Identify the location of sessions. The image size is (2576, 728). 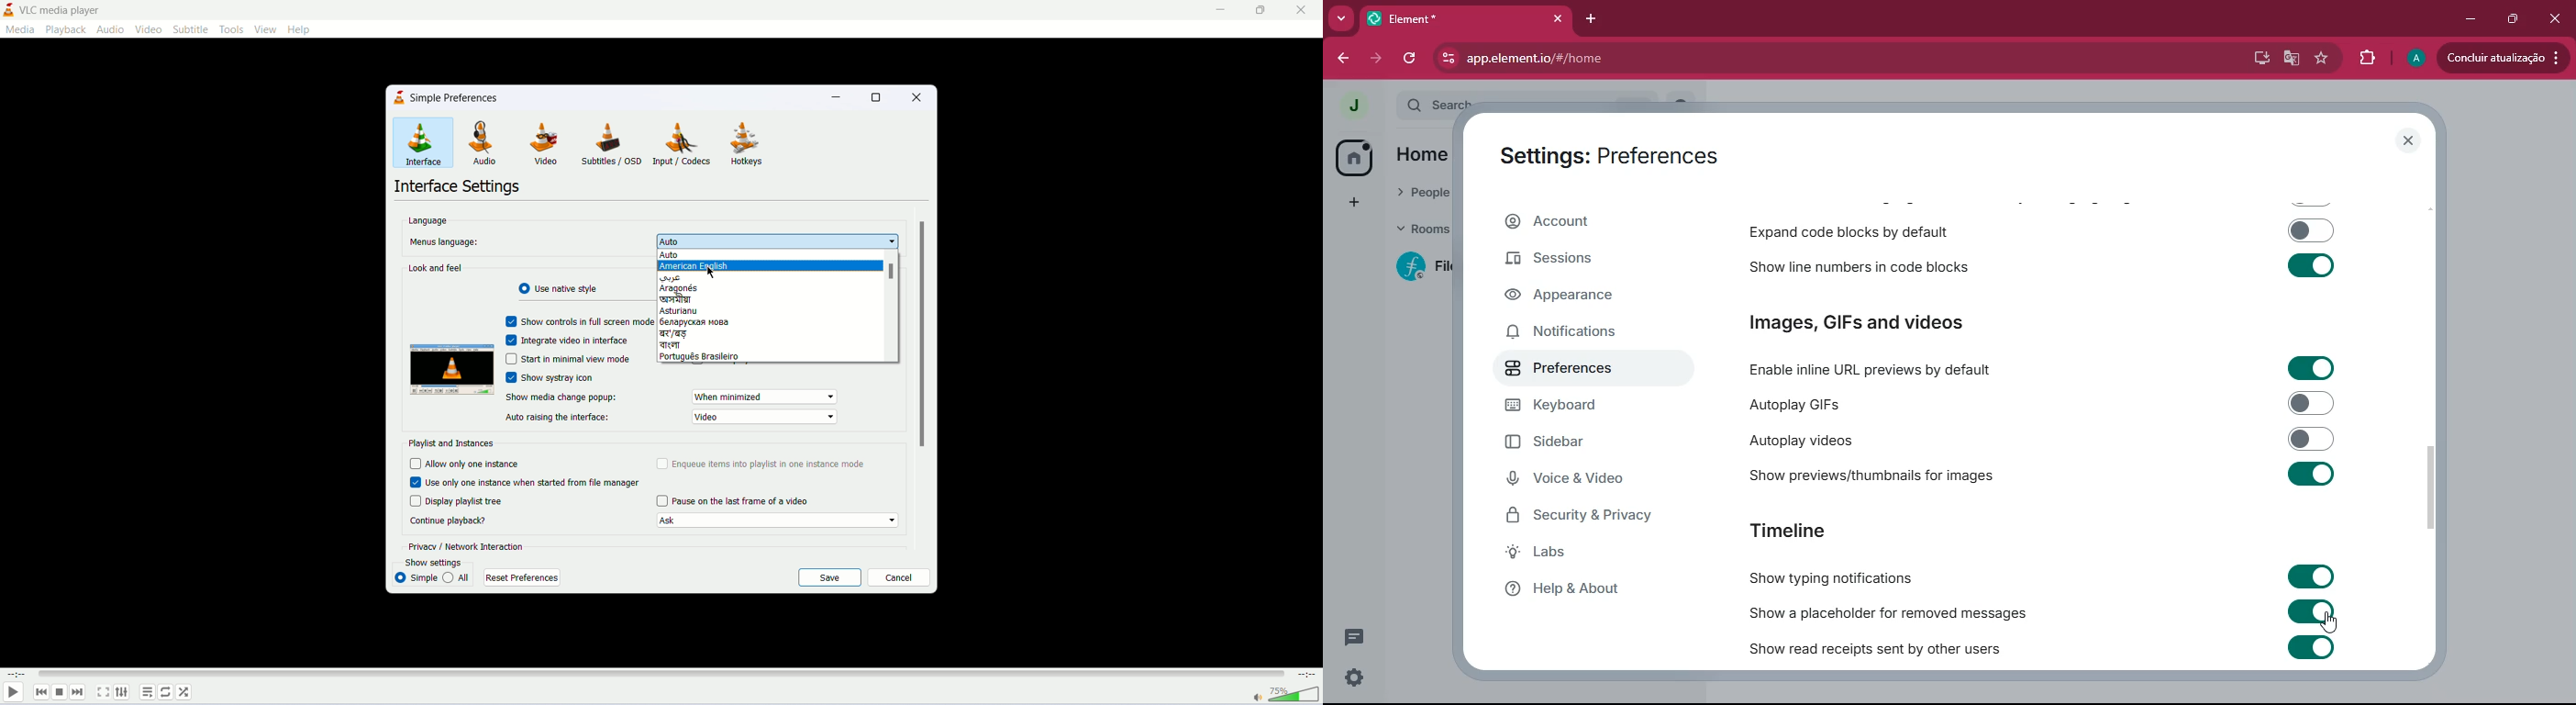
(1578, 260).